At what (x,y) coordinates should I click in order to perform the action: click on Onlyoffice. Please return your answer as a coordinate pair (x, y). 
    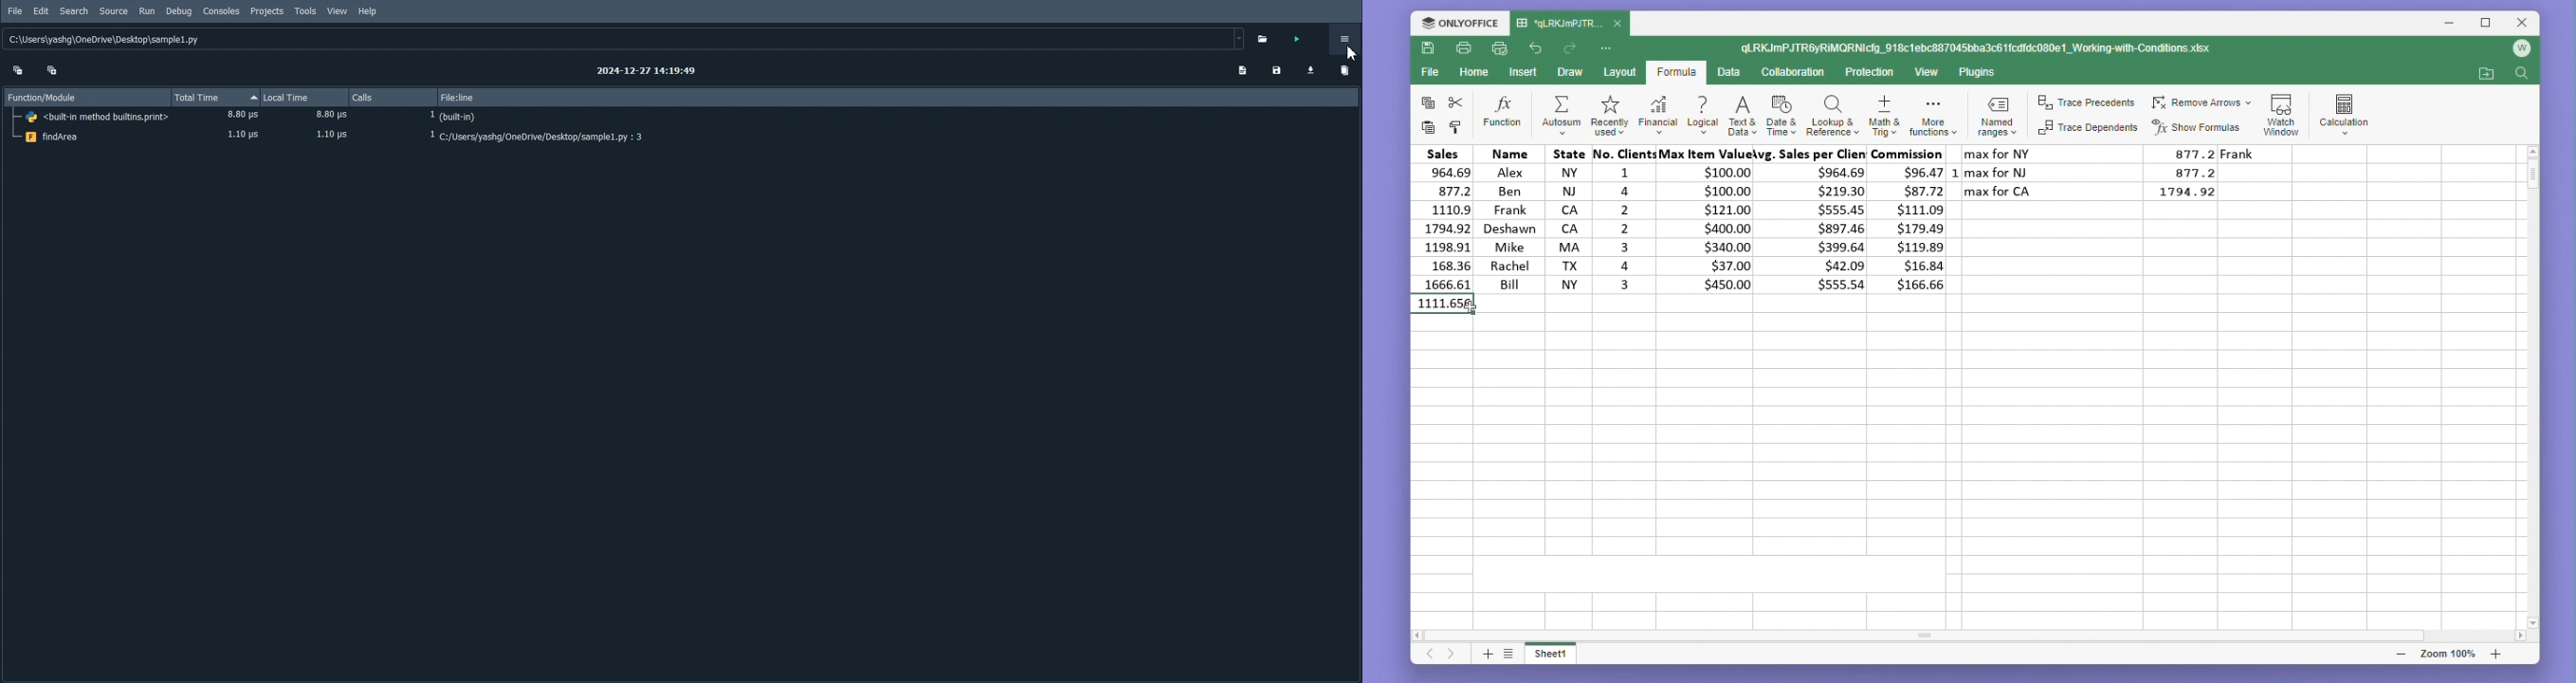
    Looking at the image, I should click on (1459, 23).